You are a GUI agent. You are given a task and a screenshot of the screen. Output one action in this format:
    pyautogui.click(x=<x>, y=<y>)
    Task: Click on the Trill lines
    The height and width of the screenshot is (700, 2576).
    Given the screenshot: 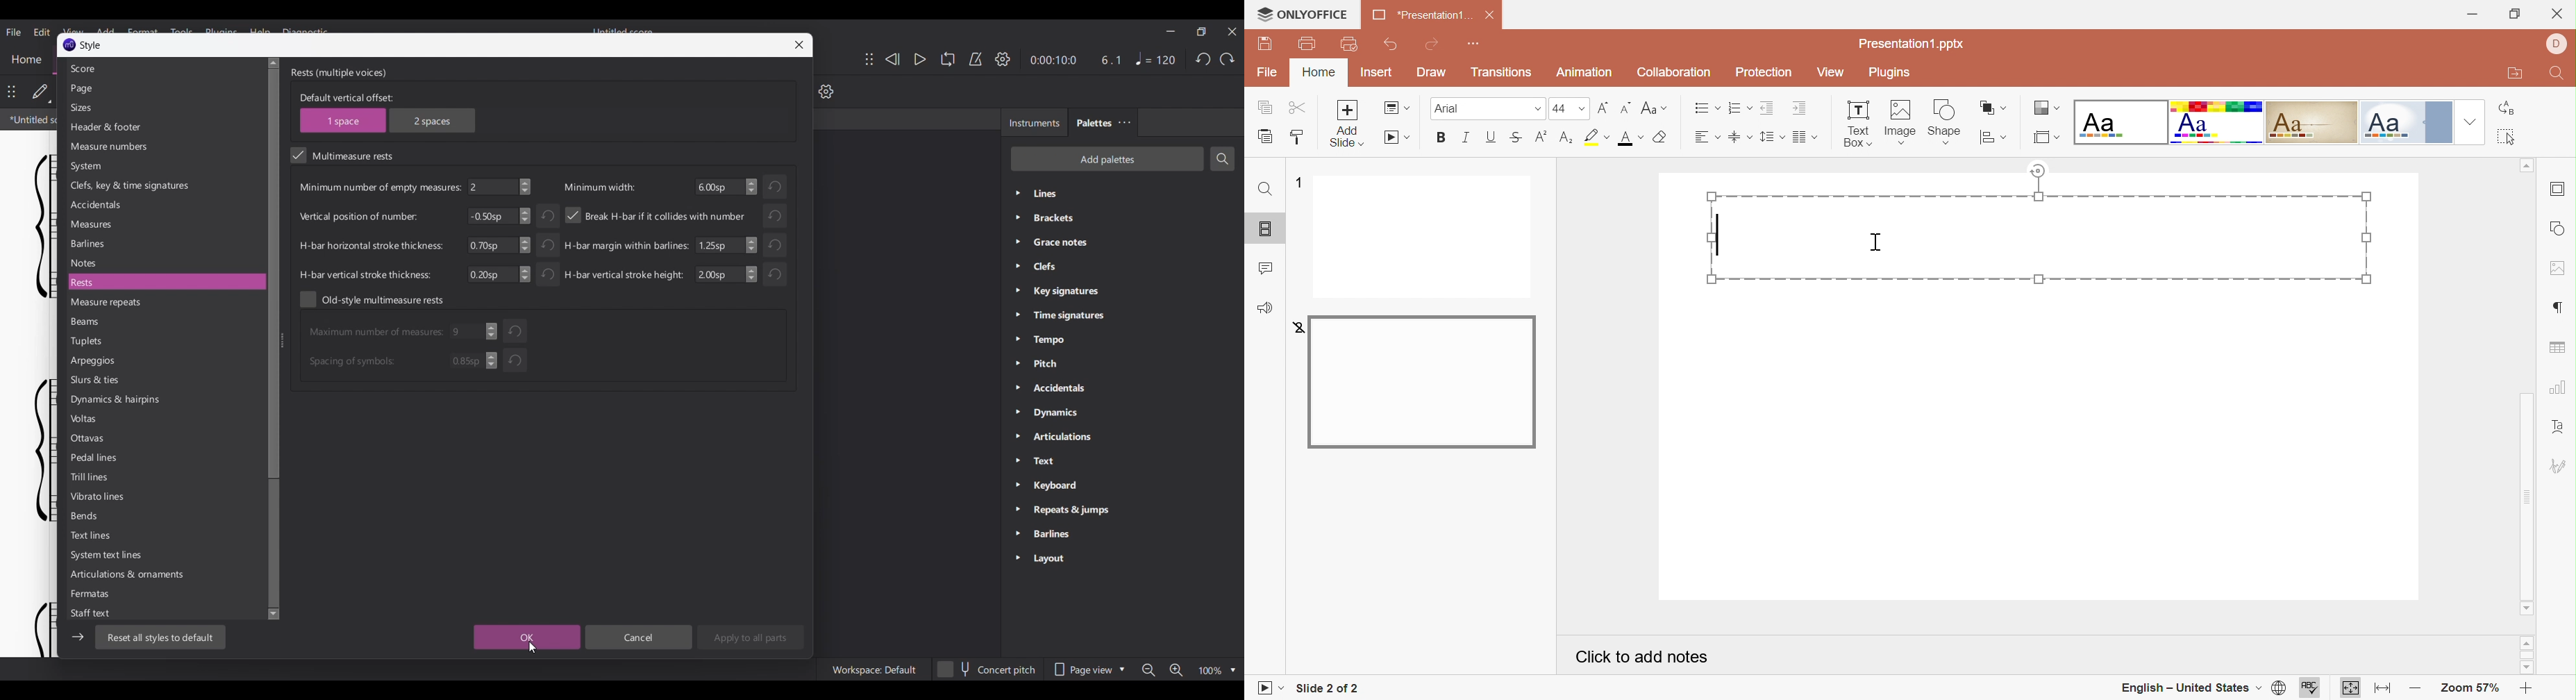 What is the action you would take?
    pyautogui.click(x=164, y=477)
    